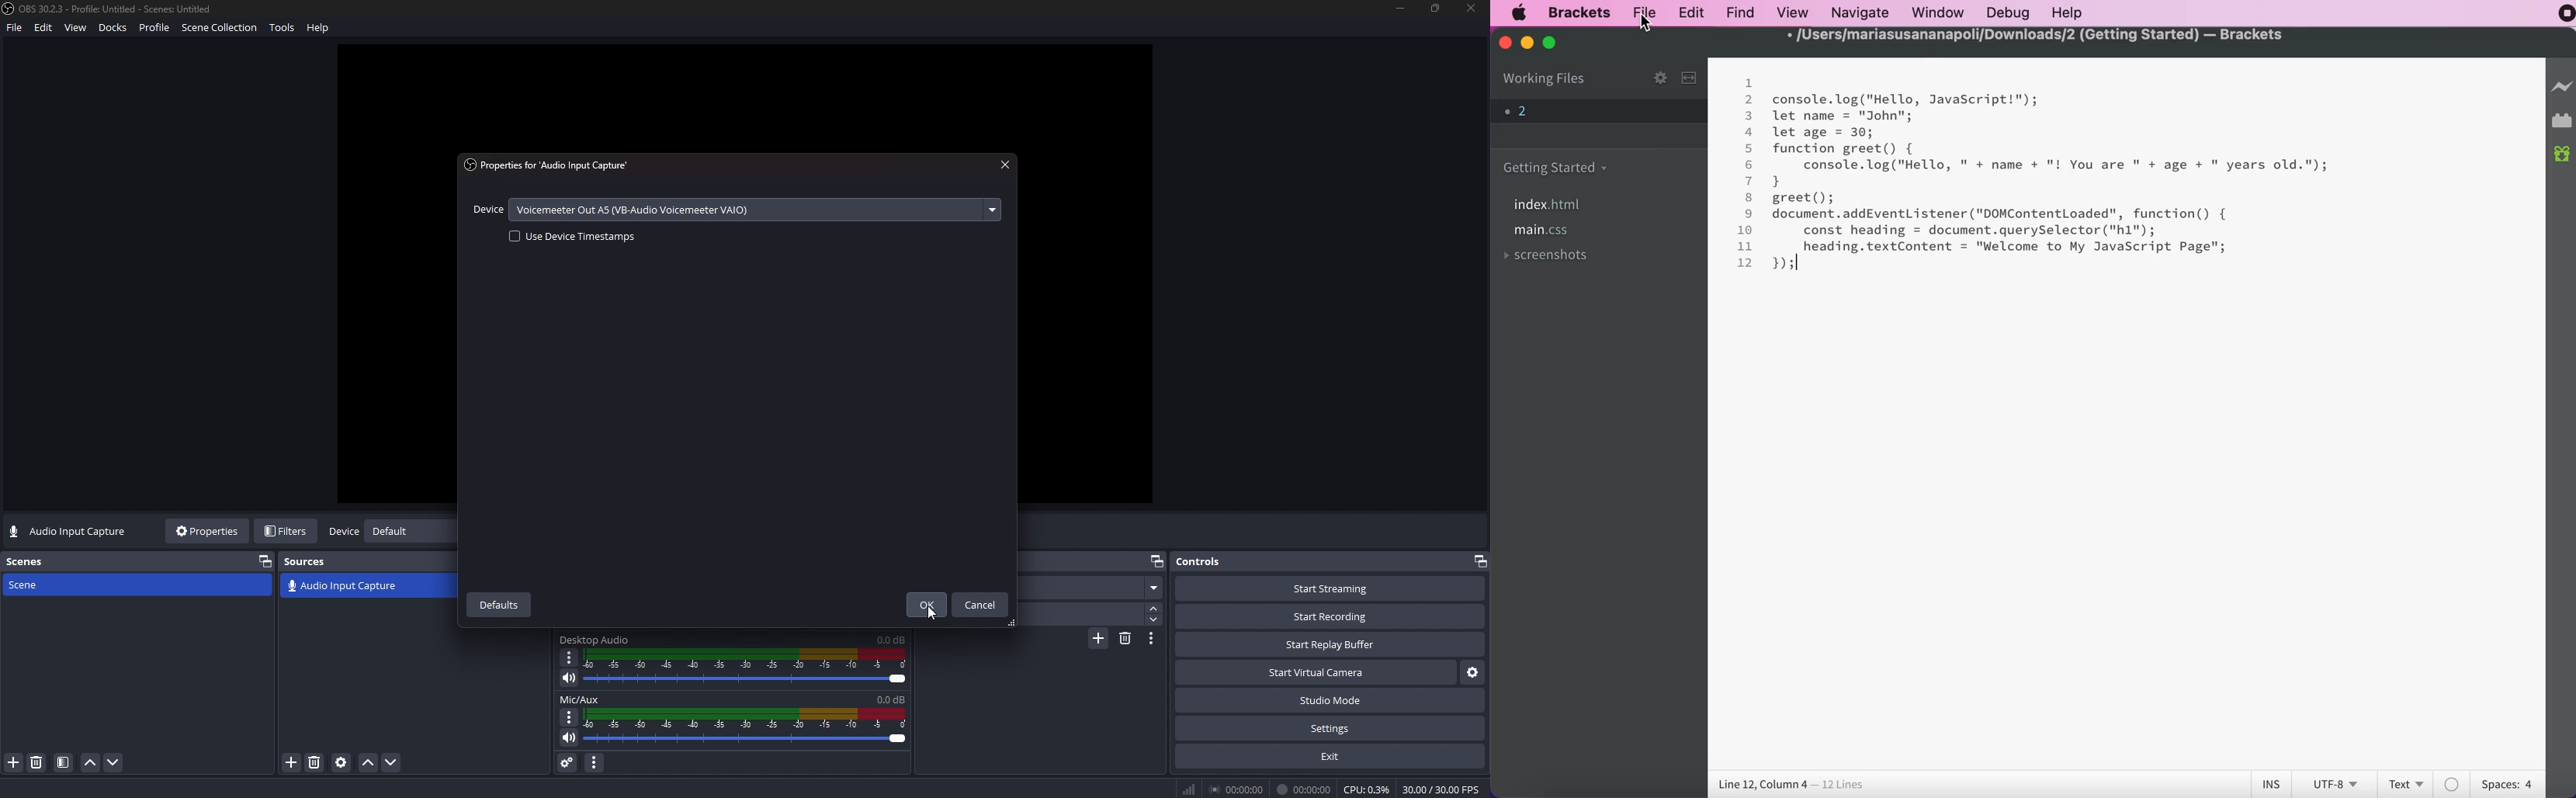  I want to click on 12, so click(1747, 262).